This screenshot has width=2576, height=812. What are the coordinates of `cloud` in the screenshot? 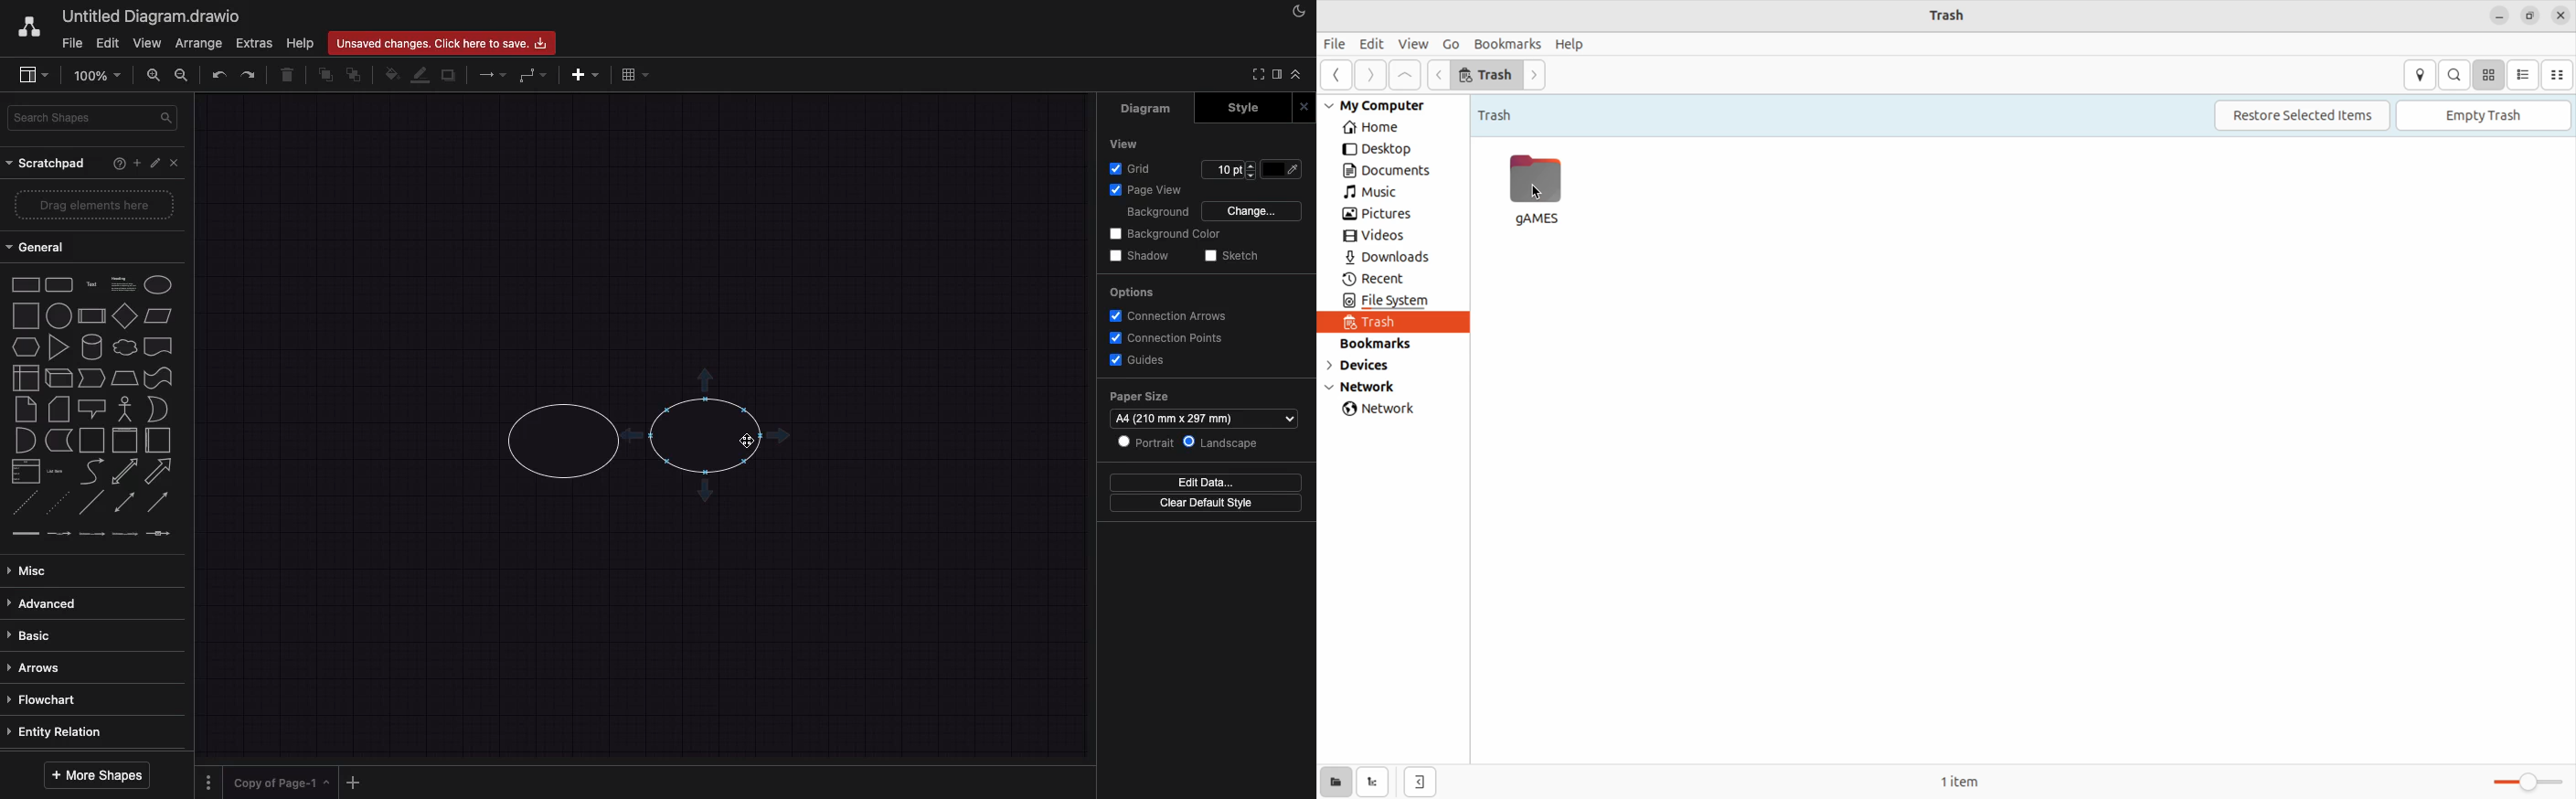 It's located at (126, 347).